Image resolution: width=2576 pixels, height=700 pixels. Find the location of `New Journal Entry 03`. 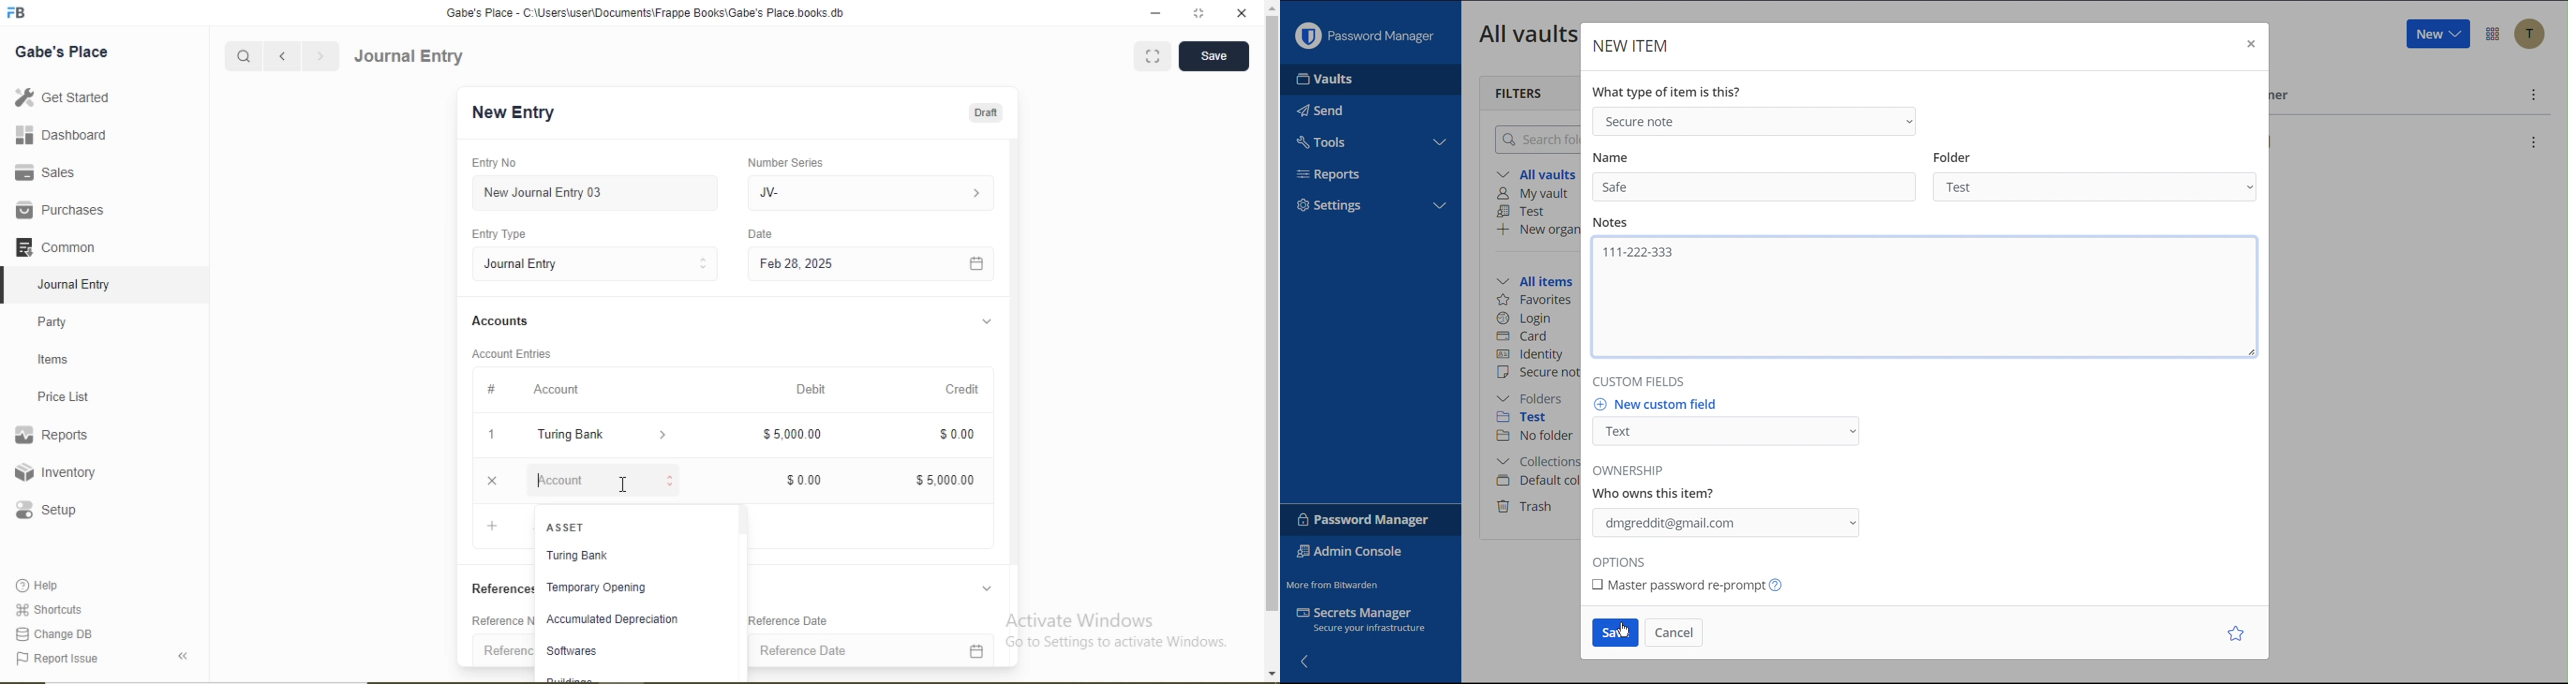

New Journal Entry 03 is located at coordinates (545, 193).